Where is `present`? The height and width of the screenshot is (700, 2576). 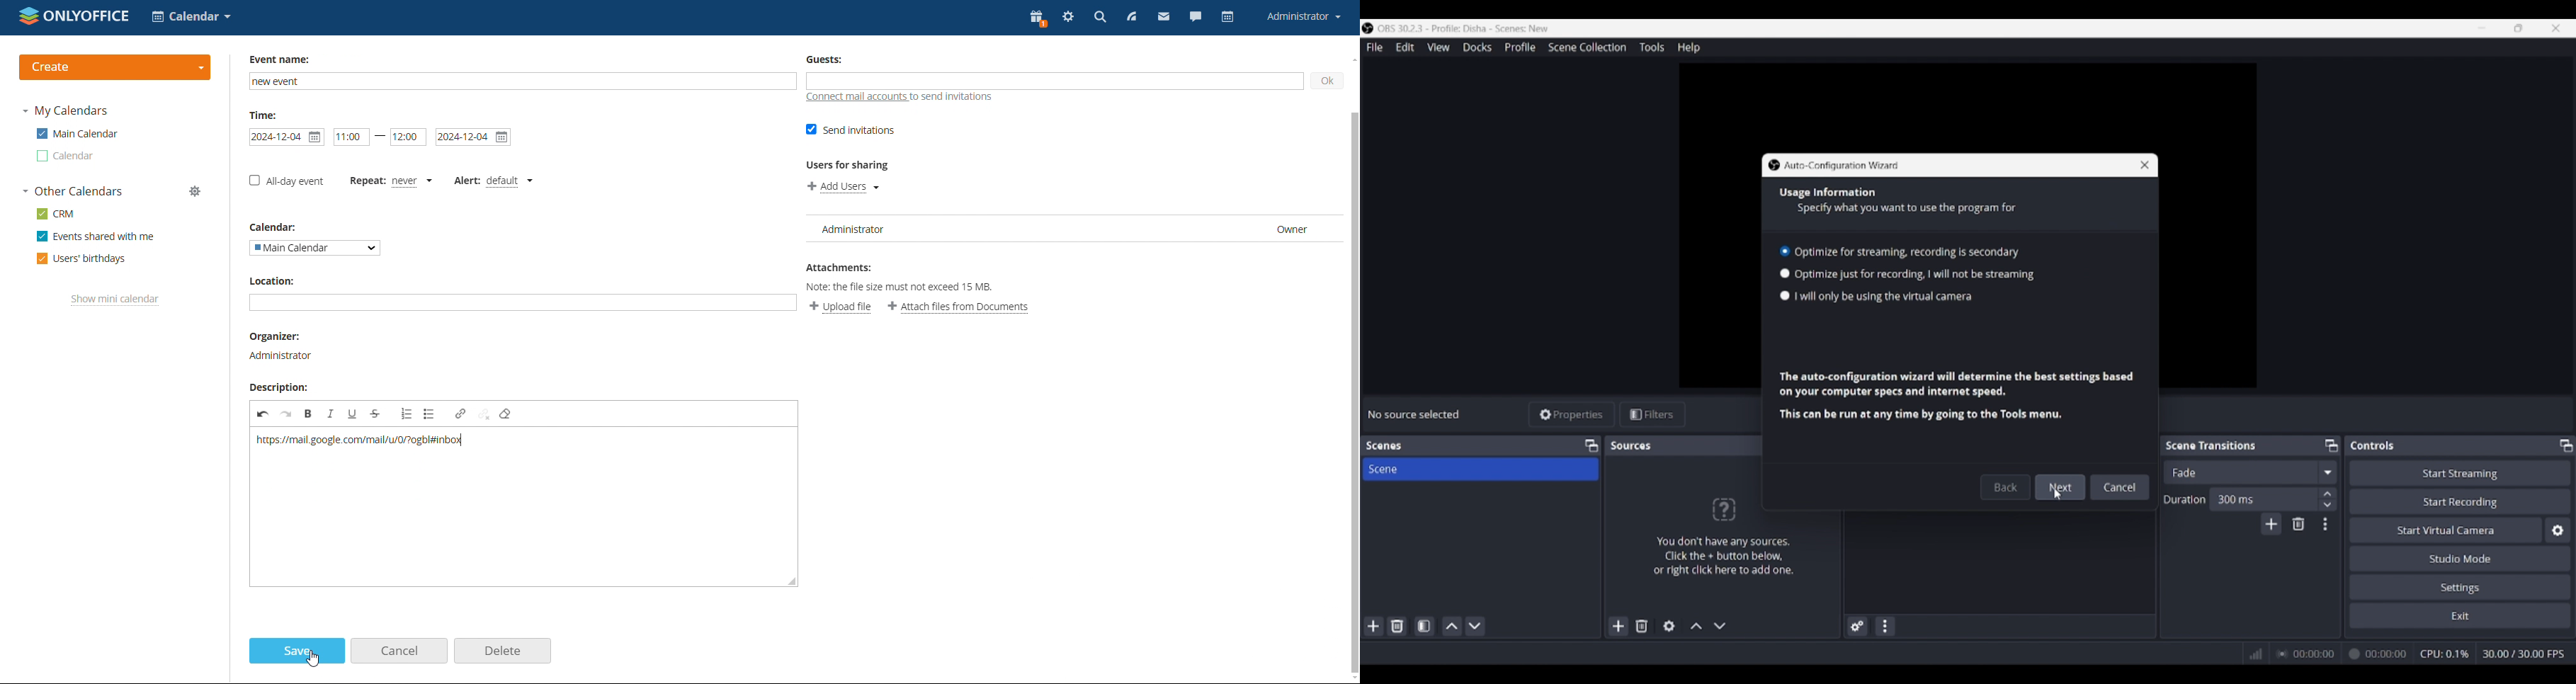
present is located at coordinates (1037, 18).